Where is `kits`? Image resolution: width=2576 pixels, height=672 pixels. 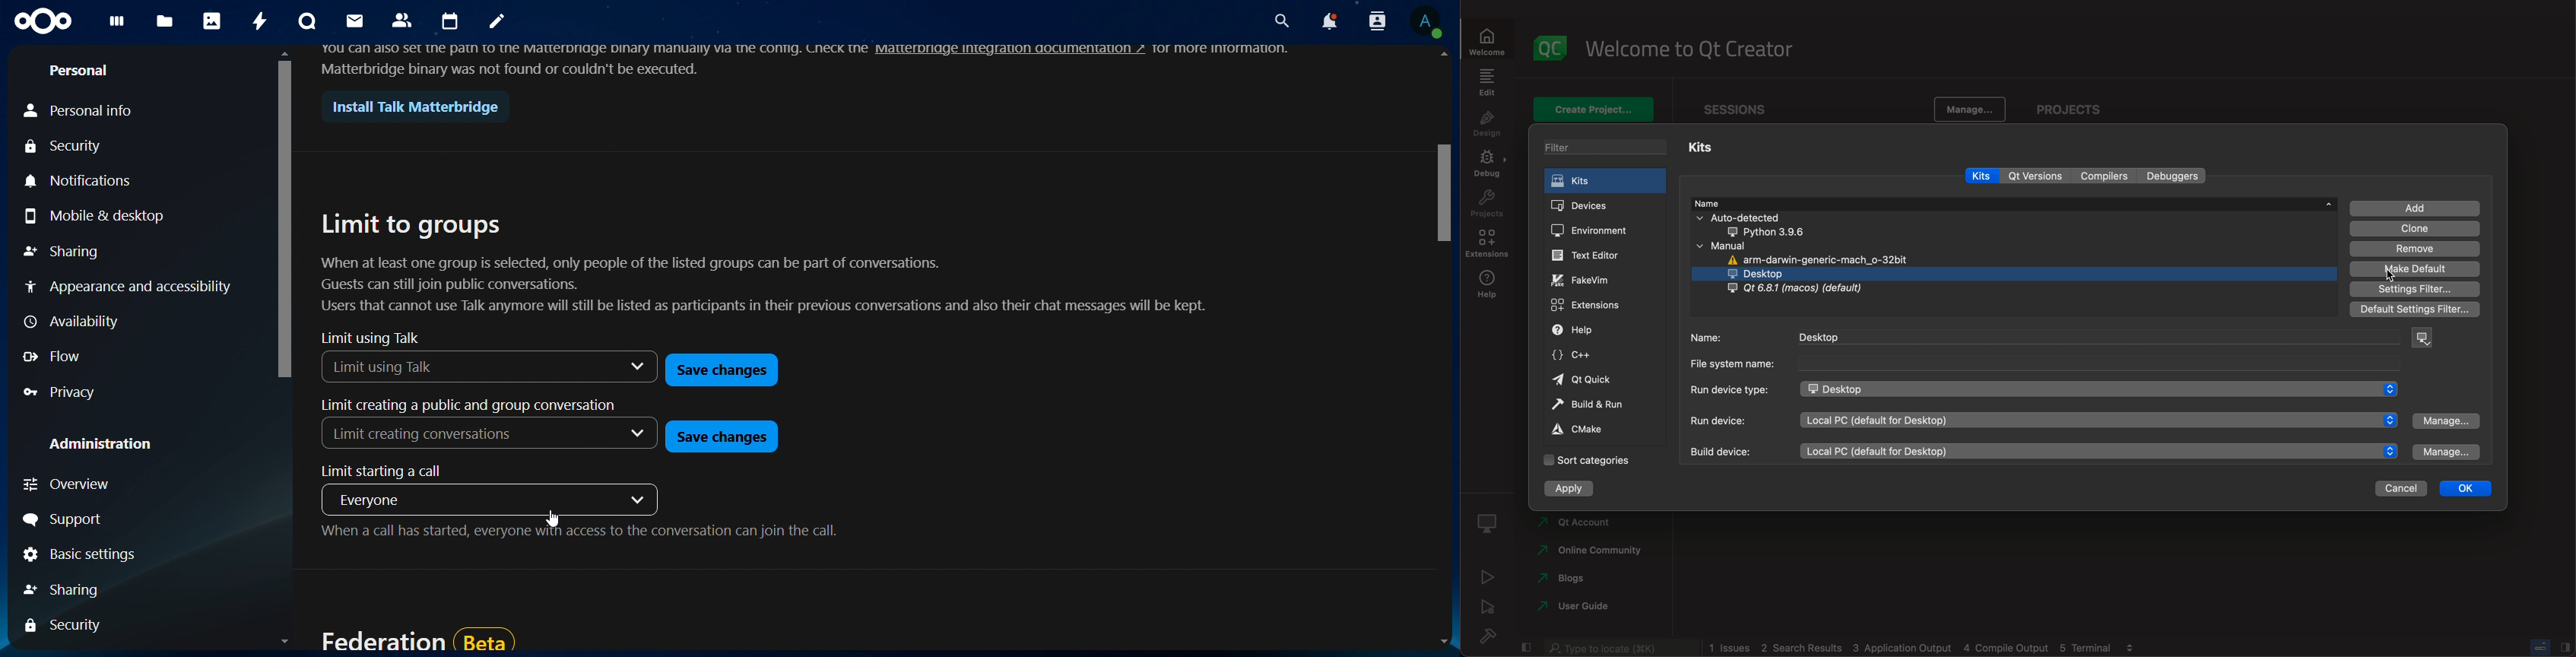
kits is located at coordinates (1706, 148).